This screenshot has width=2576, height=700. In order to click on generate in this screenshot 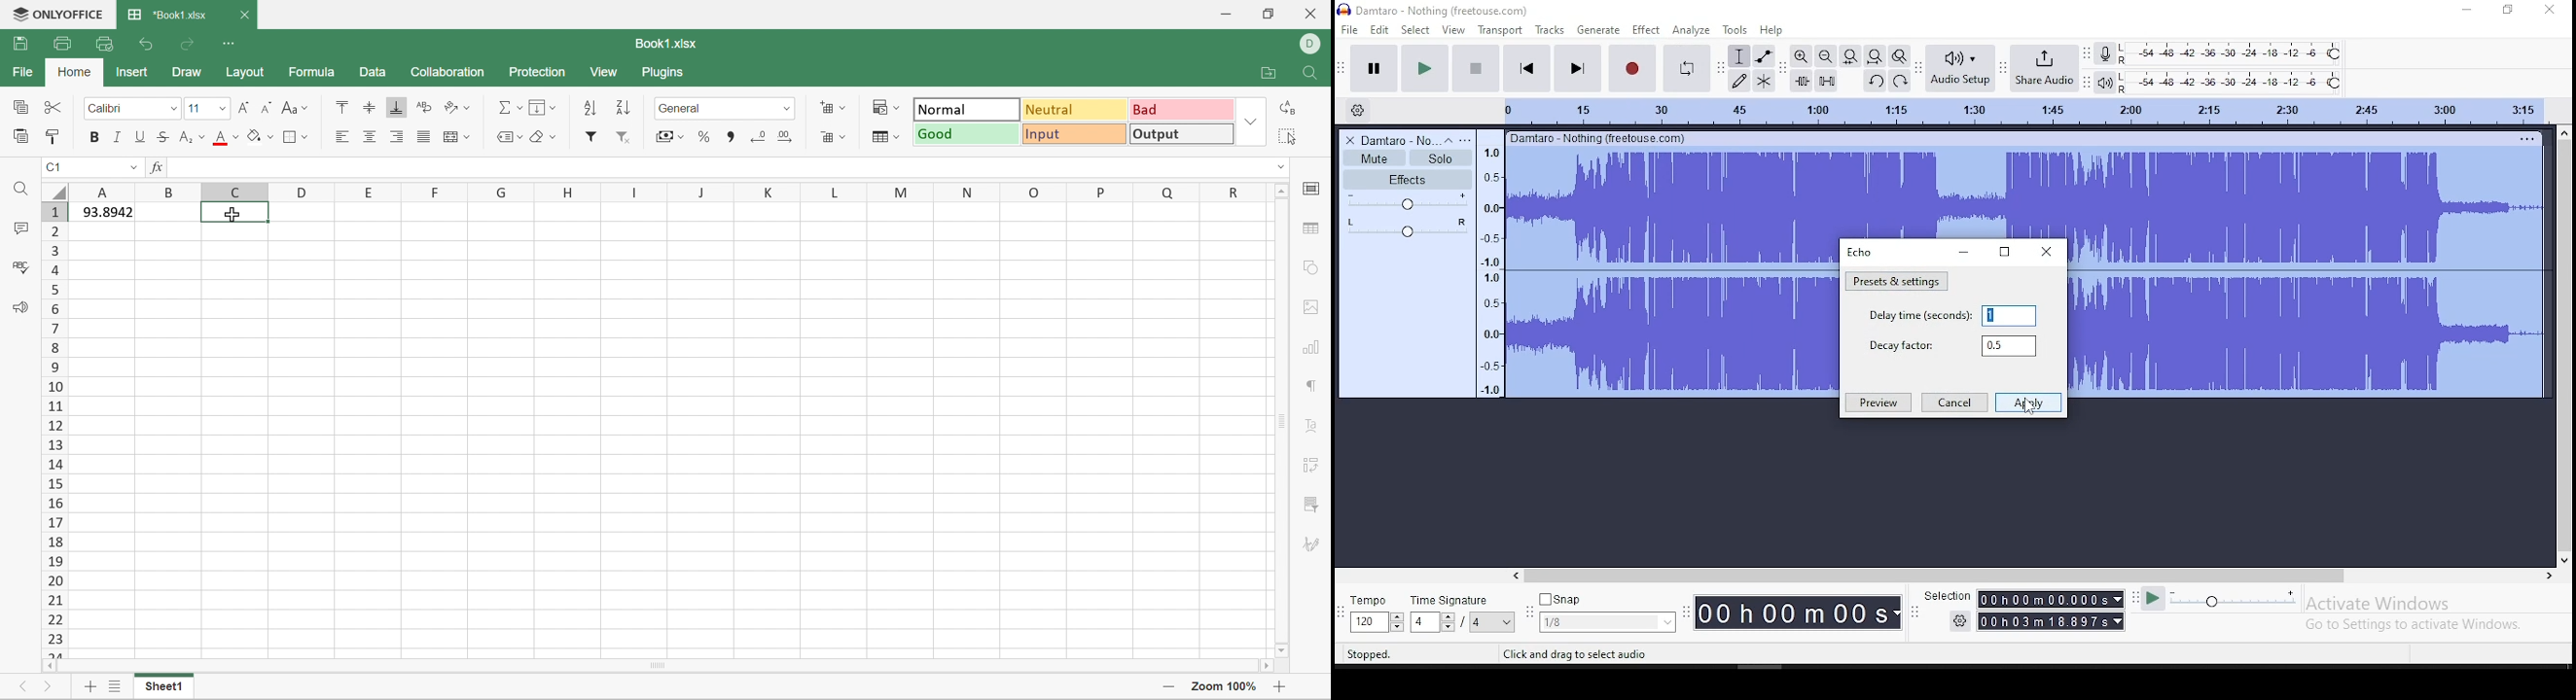, I will do `click(1598, 31)`.